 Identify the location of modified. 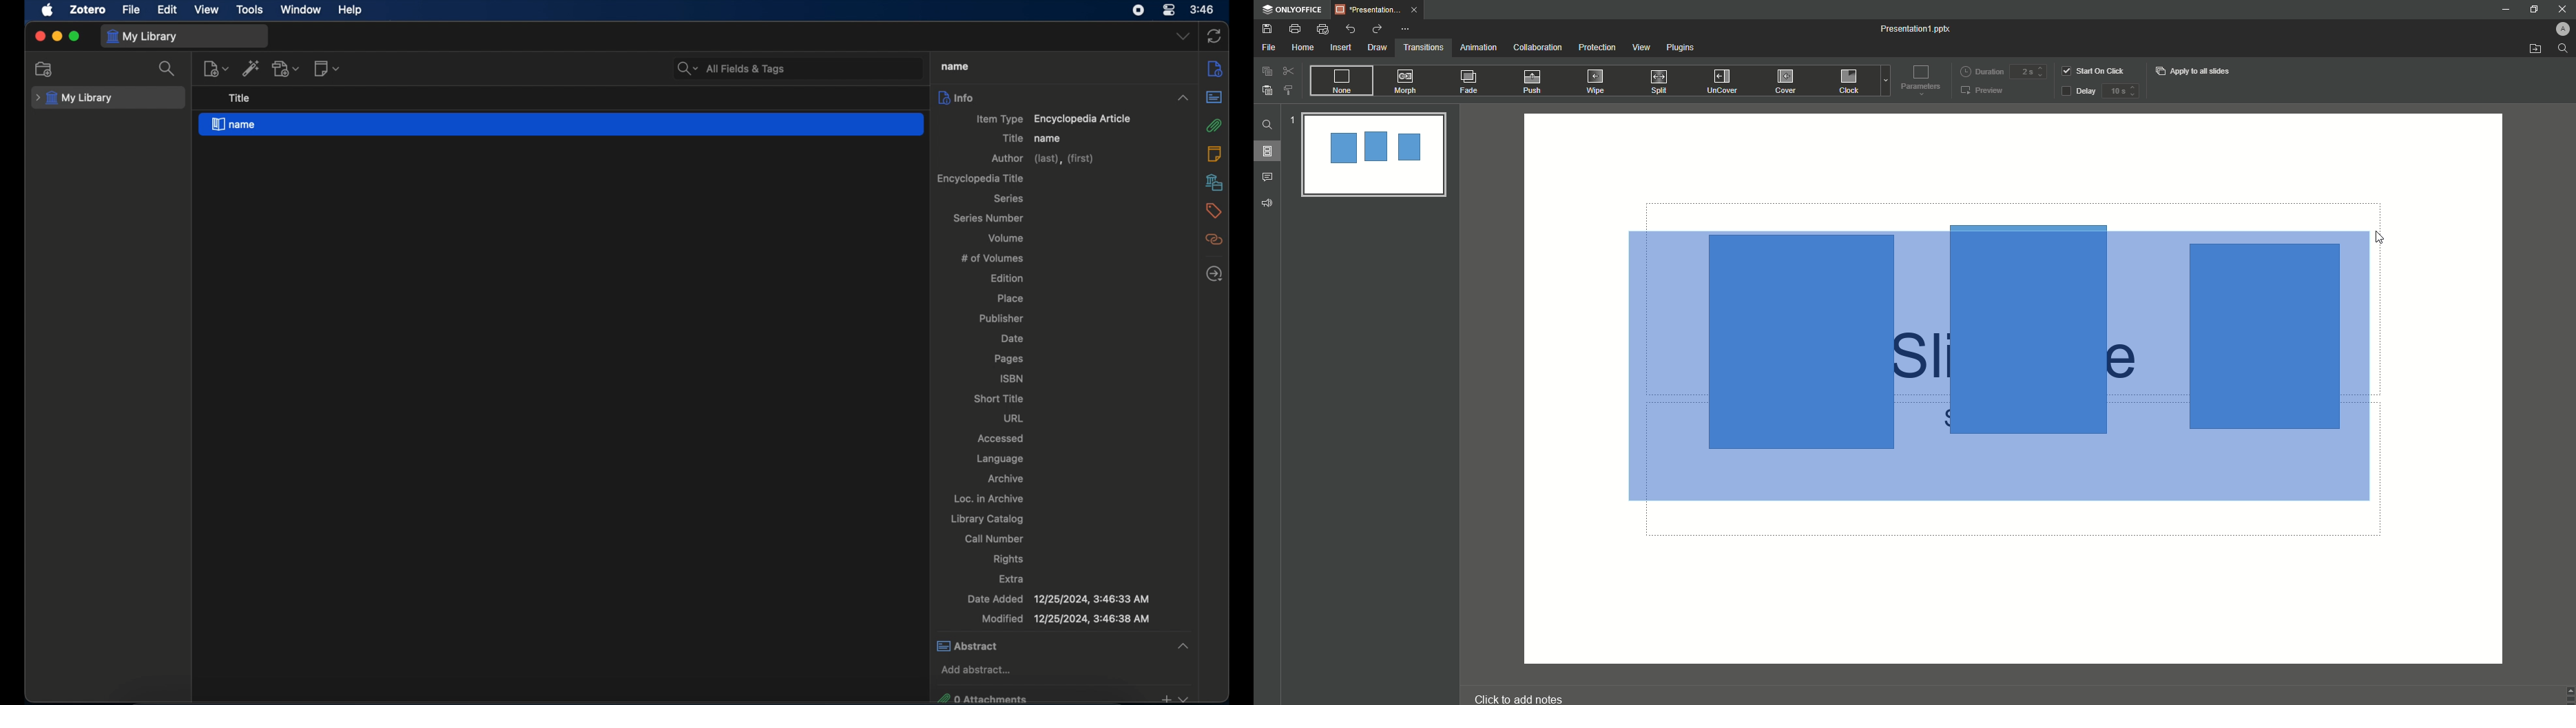
(1066, 619).